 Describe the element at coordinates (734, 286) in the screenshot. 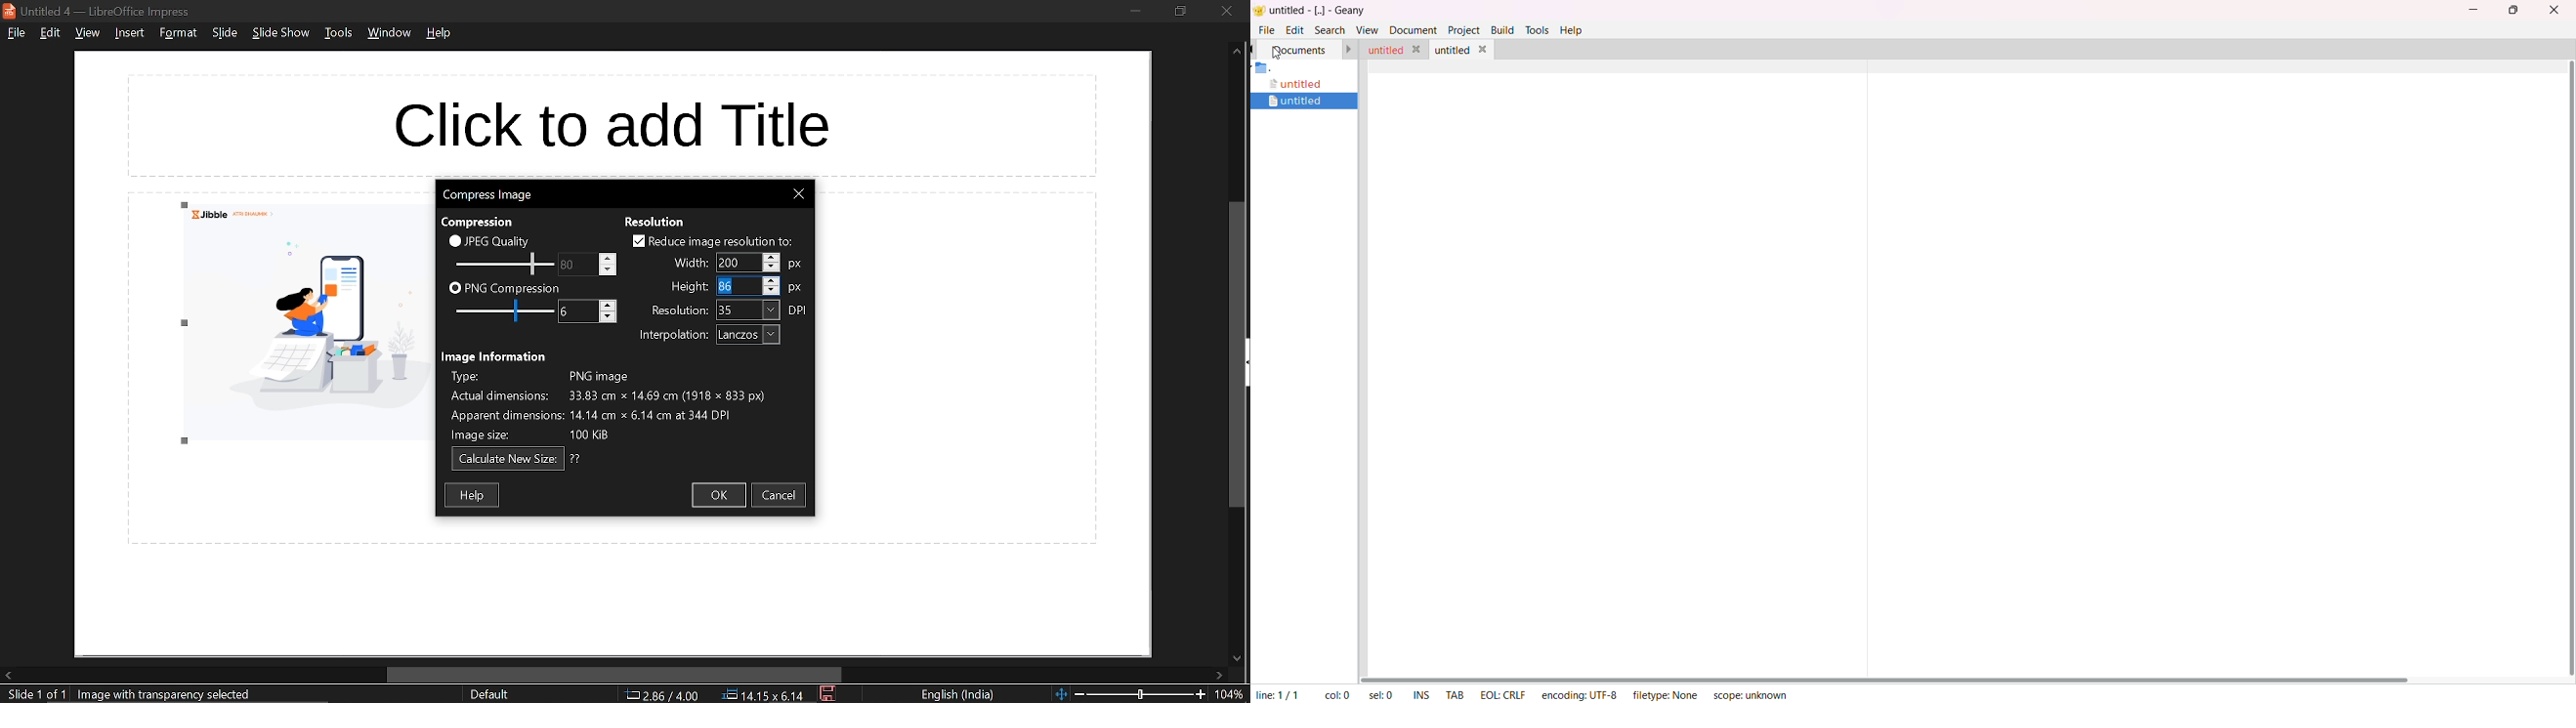

I see `height` at that location.